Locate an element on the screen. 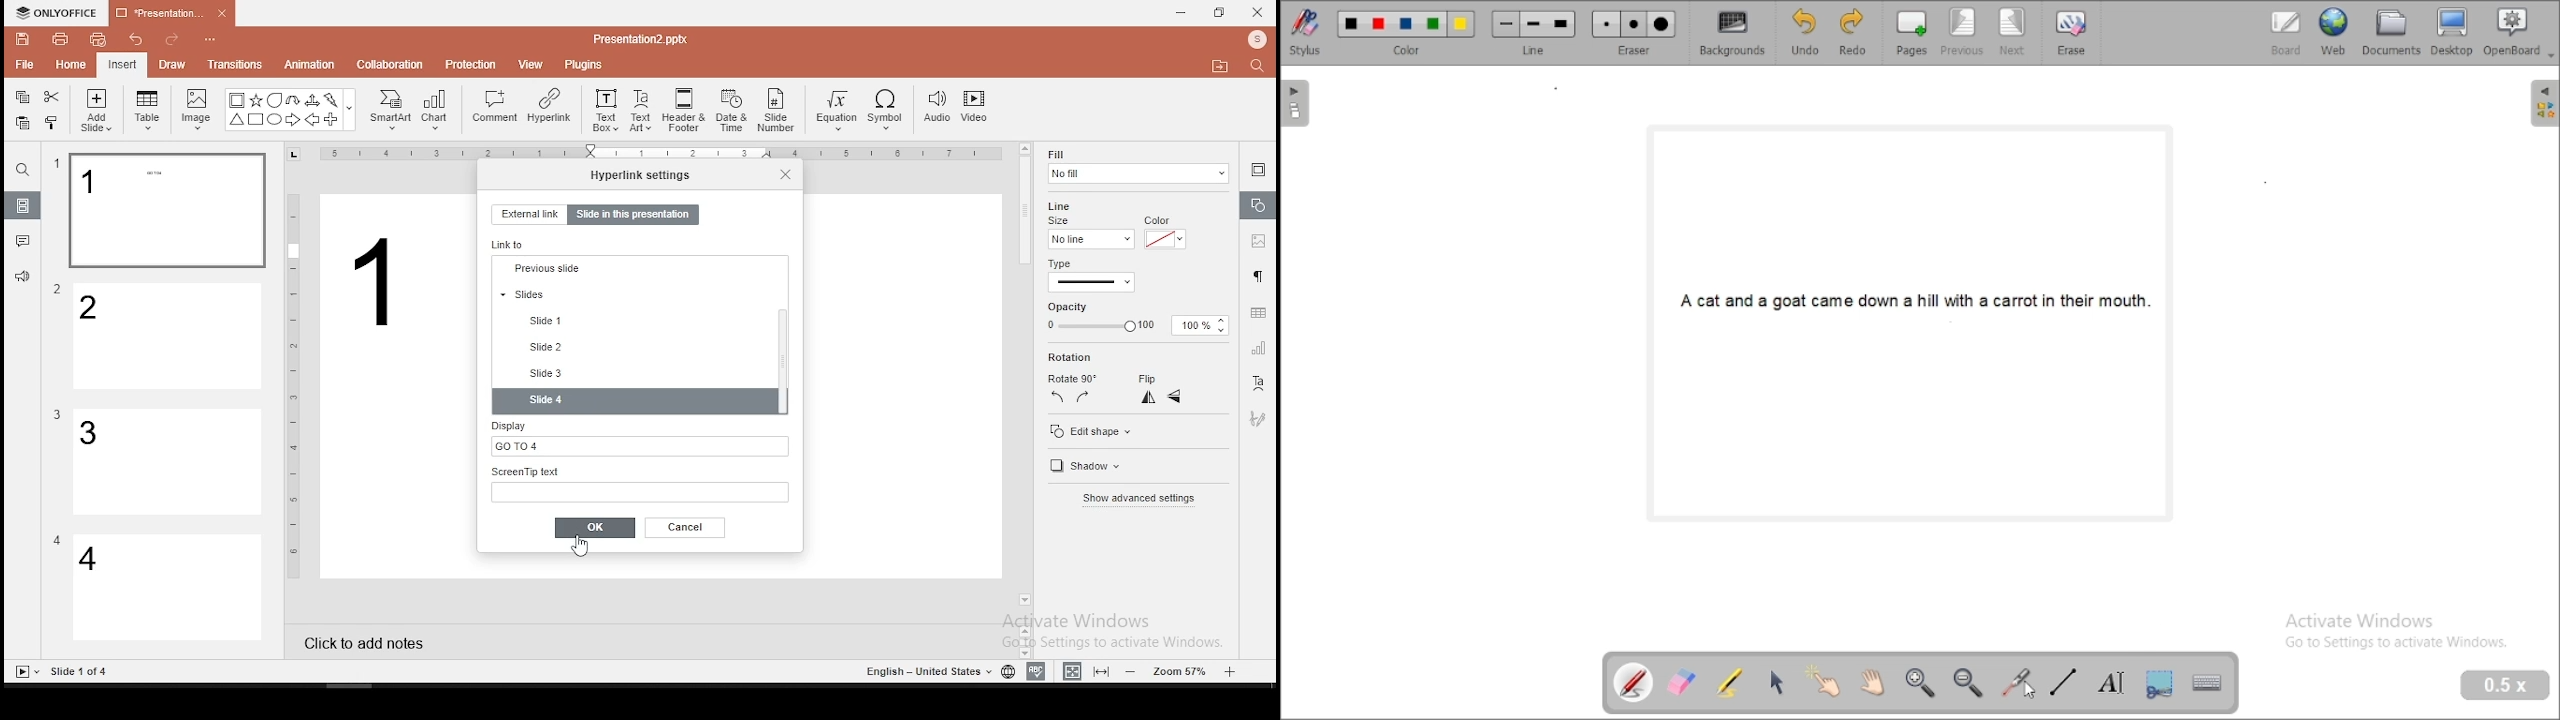  Slide is located at coordinates (23, 672).